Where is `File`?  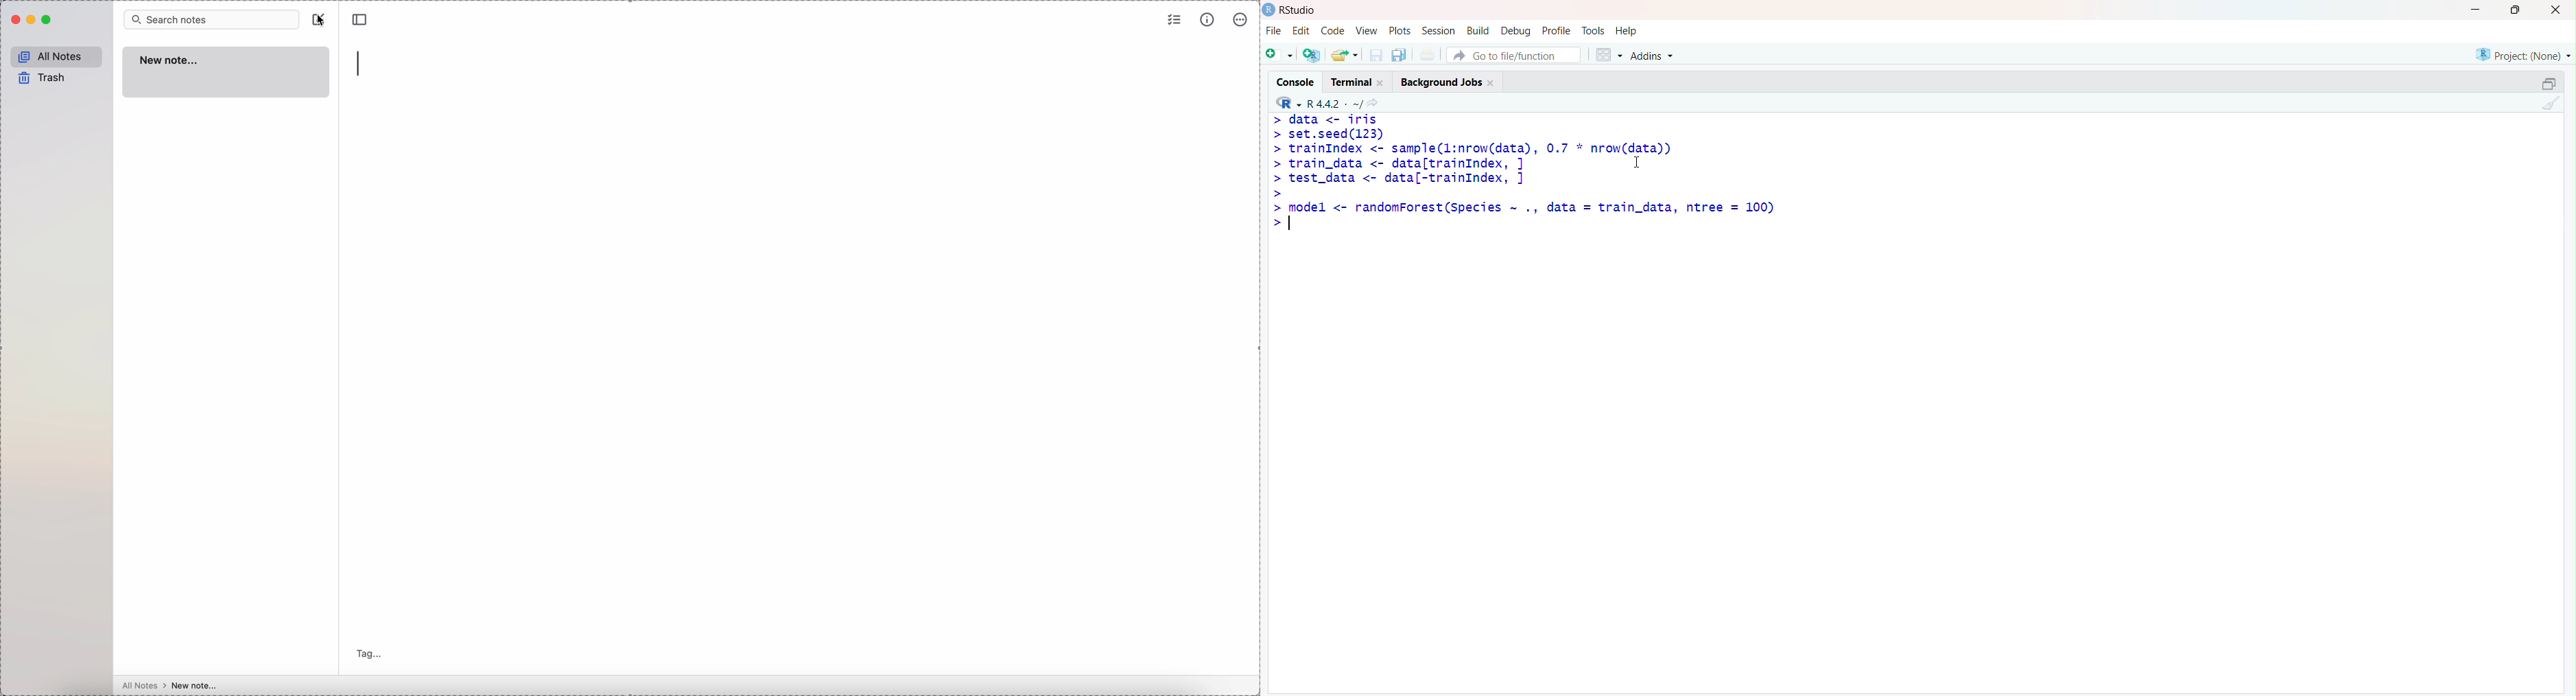
File is located at coordinates (1273, 30).